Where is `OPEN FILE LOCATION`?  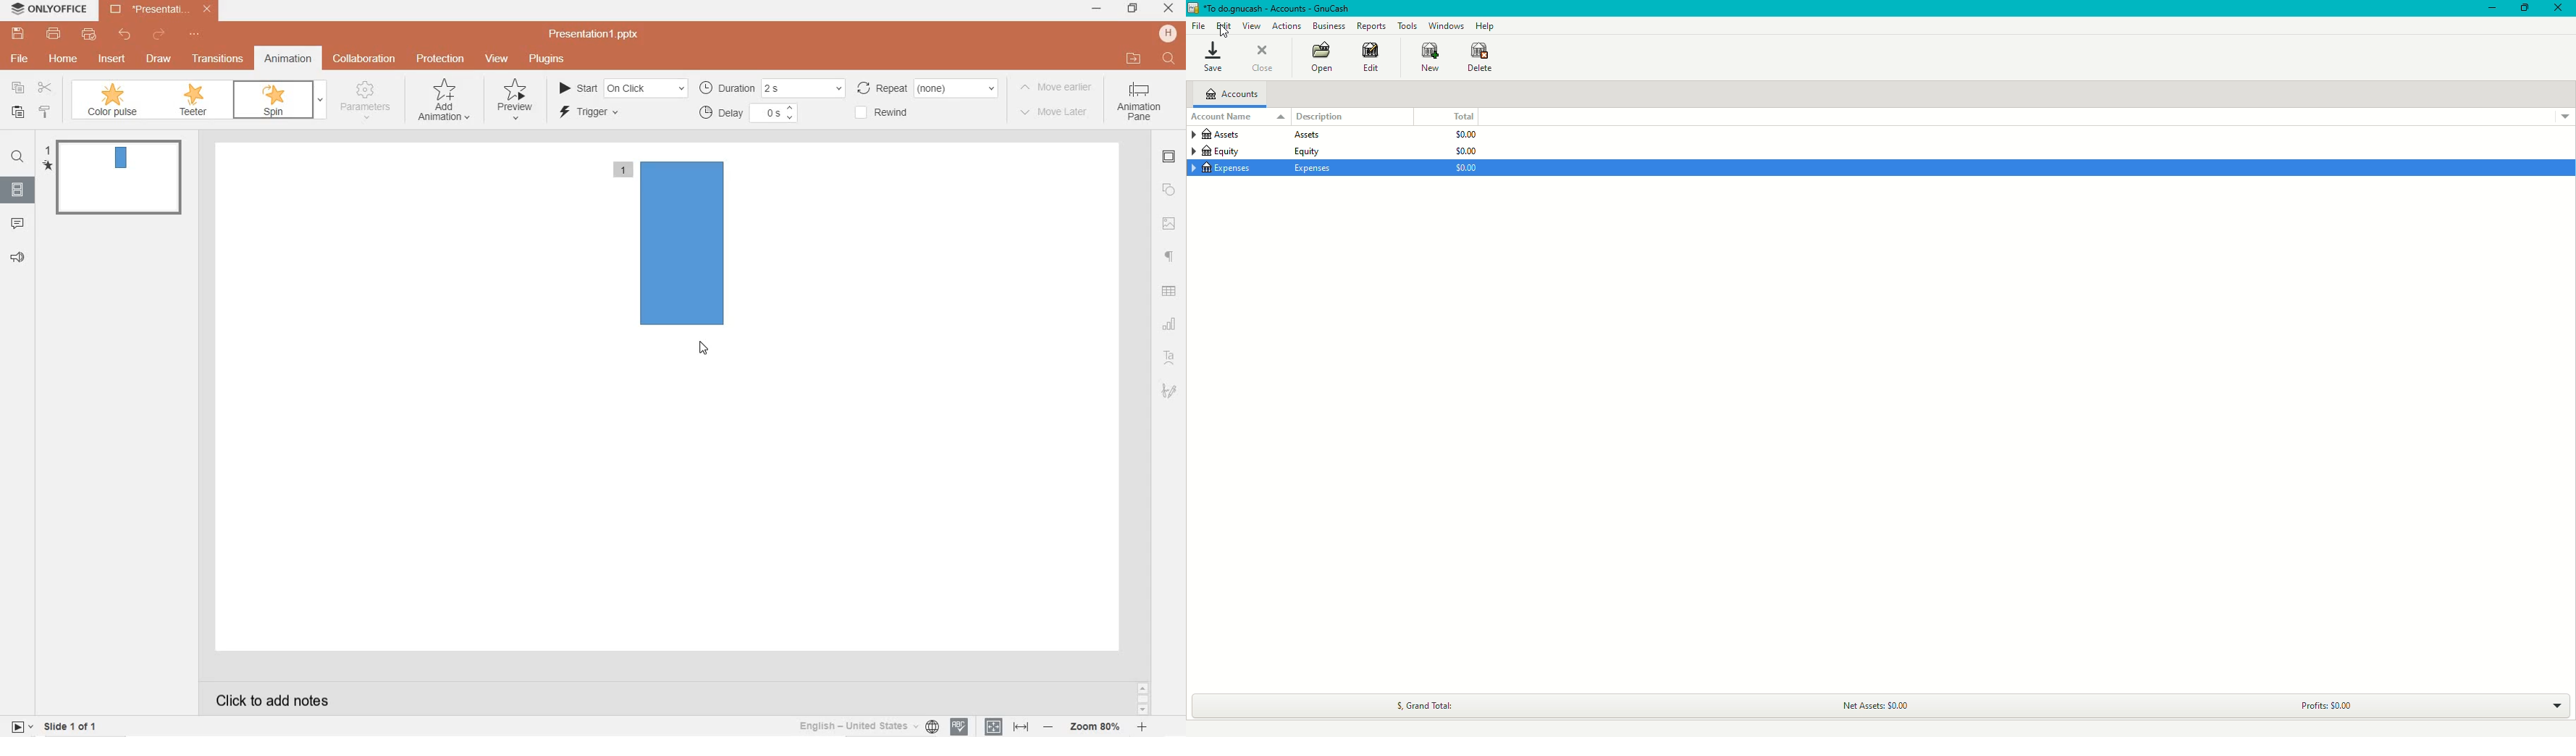
OPEN FILE LOCATION is located at coordinates (1134, 59).